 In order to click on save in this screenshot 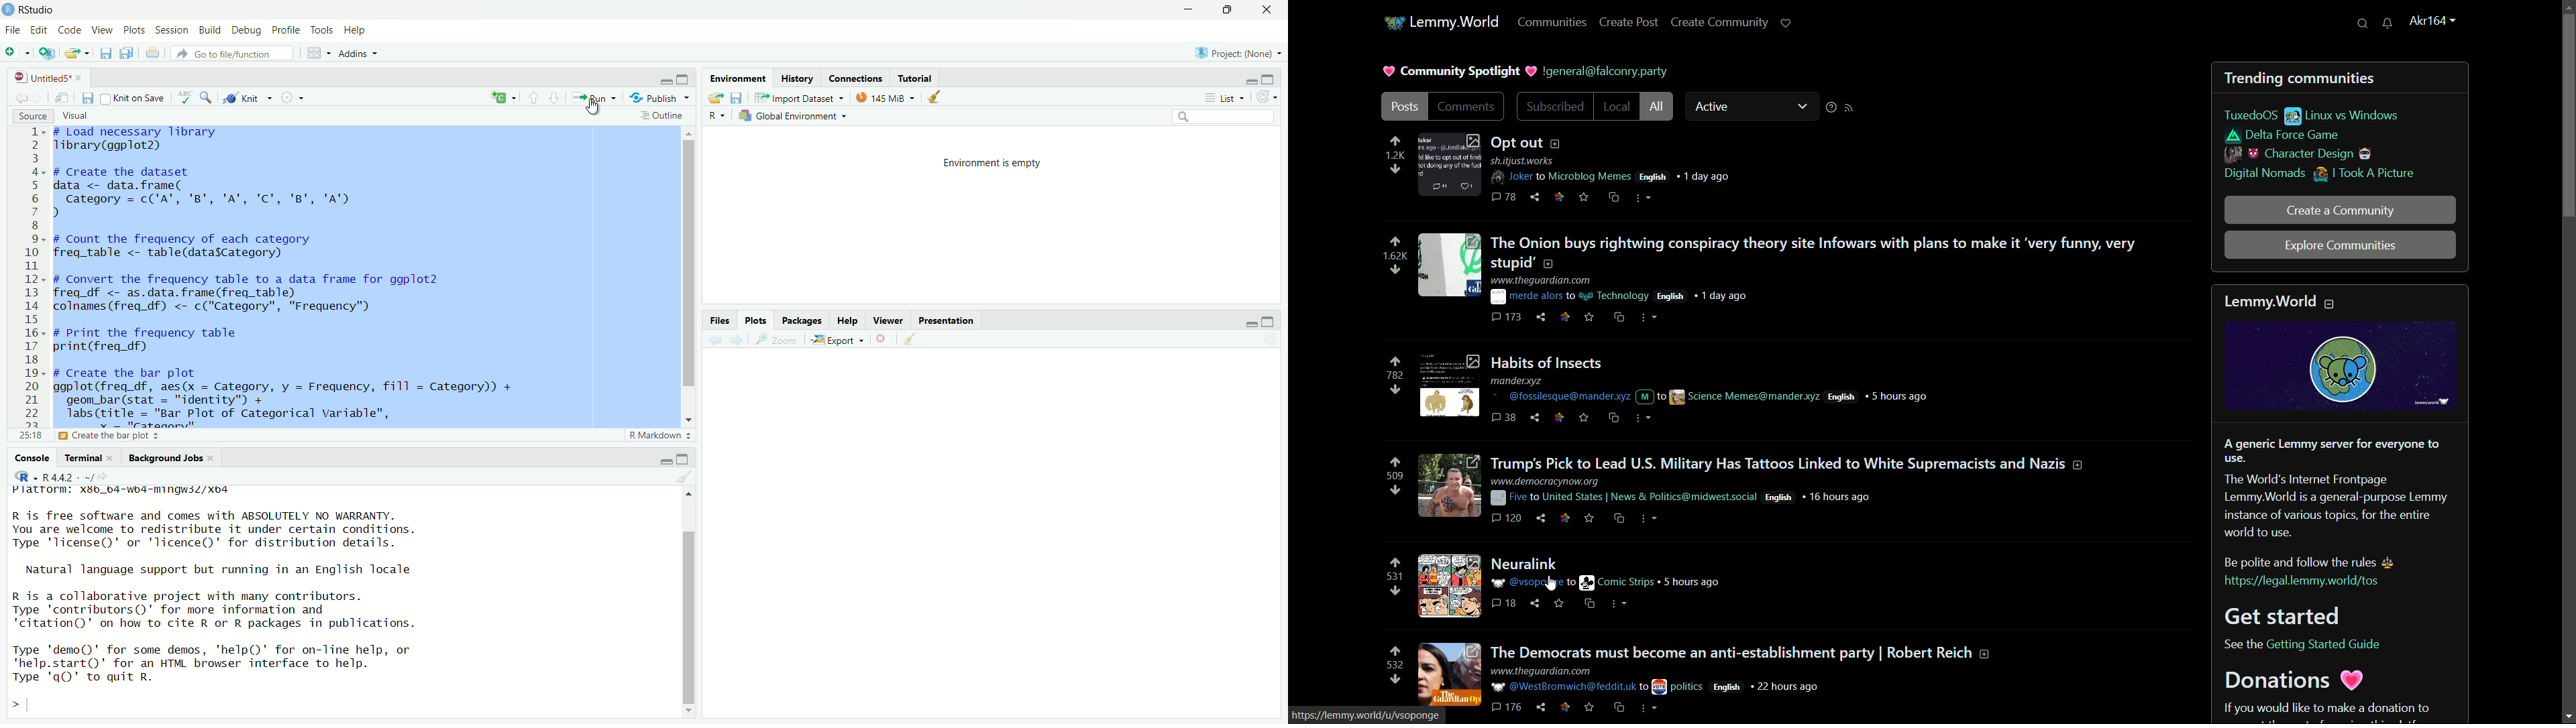, I will do `click(738, 99)`.